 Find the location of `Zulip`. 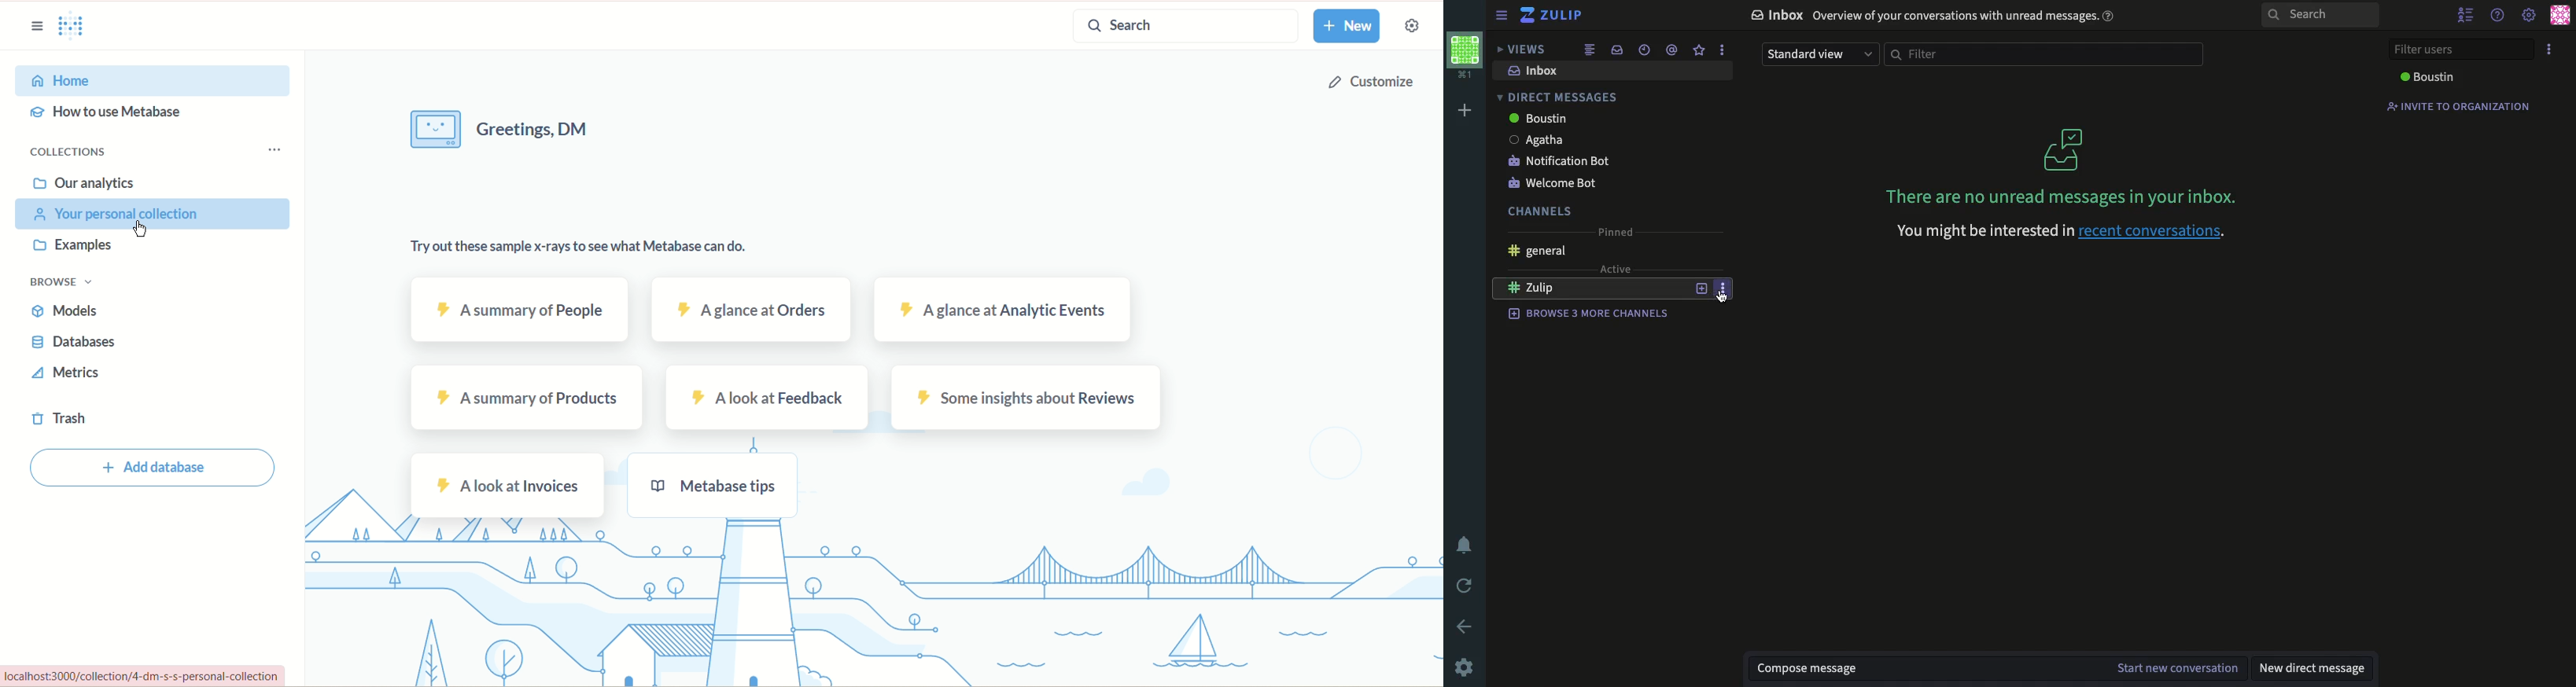

Zulip is located at coordinates (1554, 16).